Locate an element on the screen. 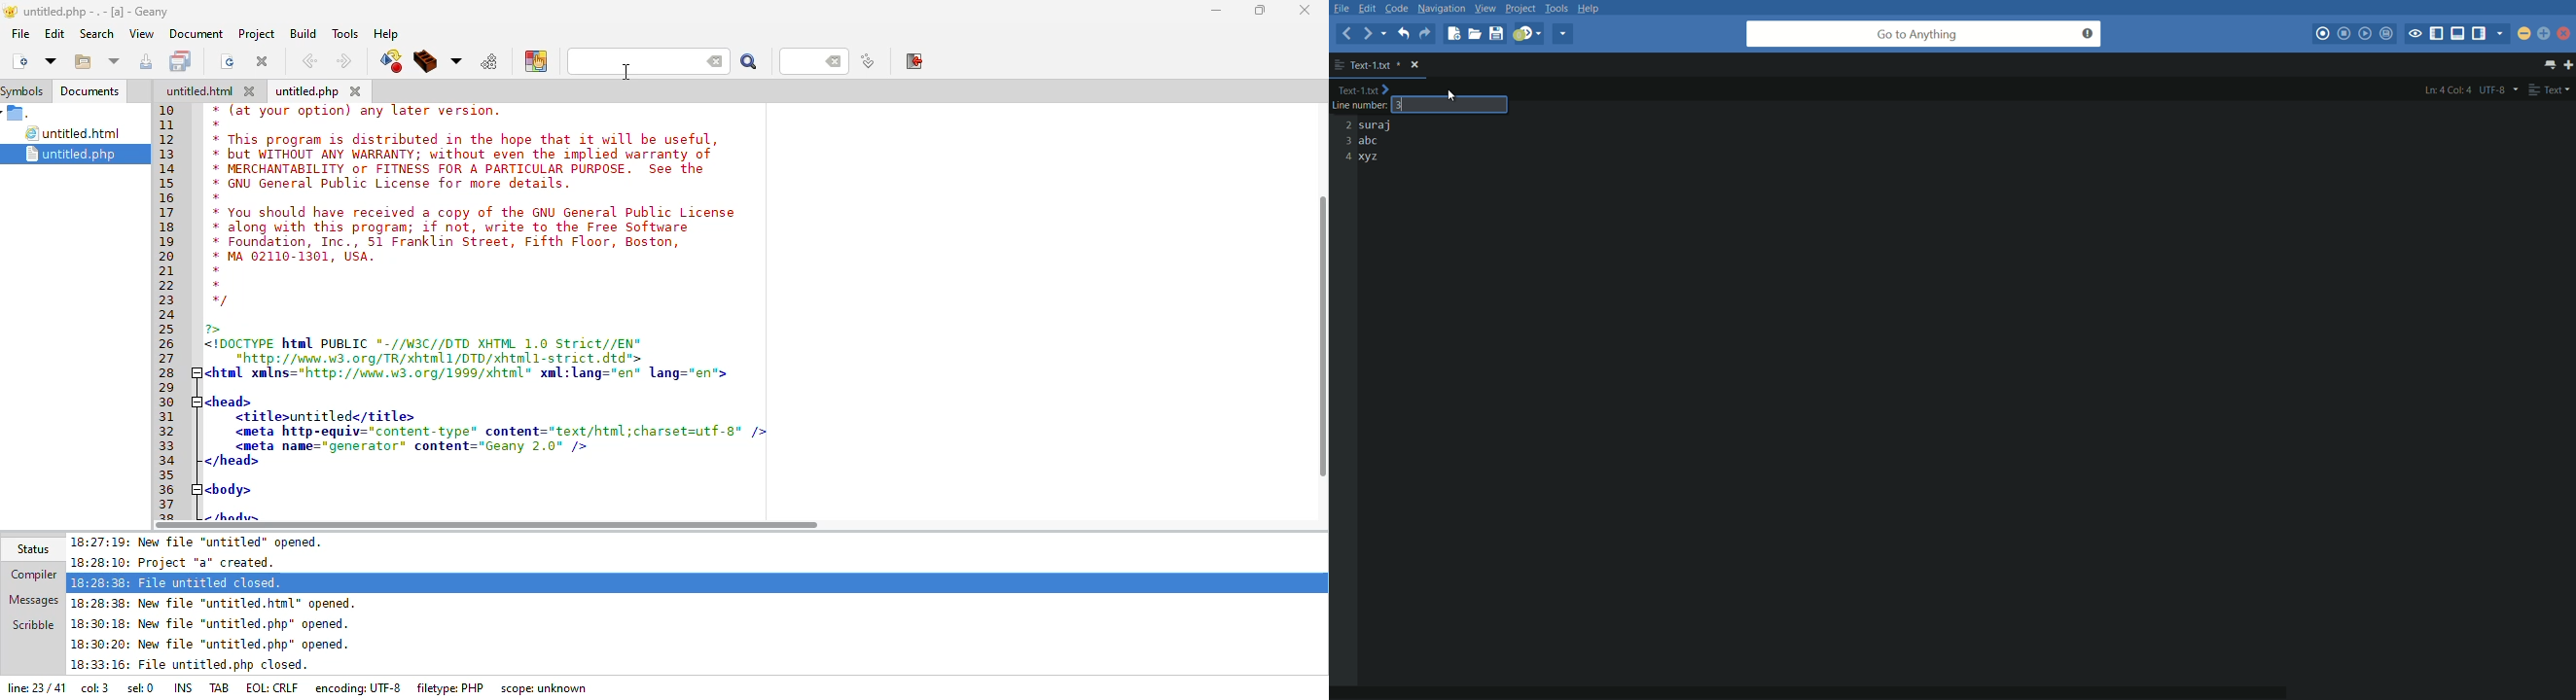  29 is located at coordinates (169, 386).